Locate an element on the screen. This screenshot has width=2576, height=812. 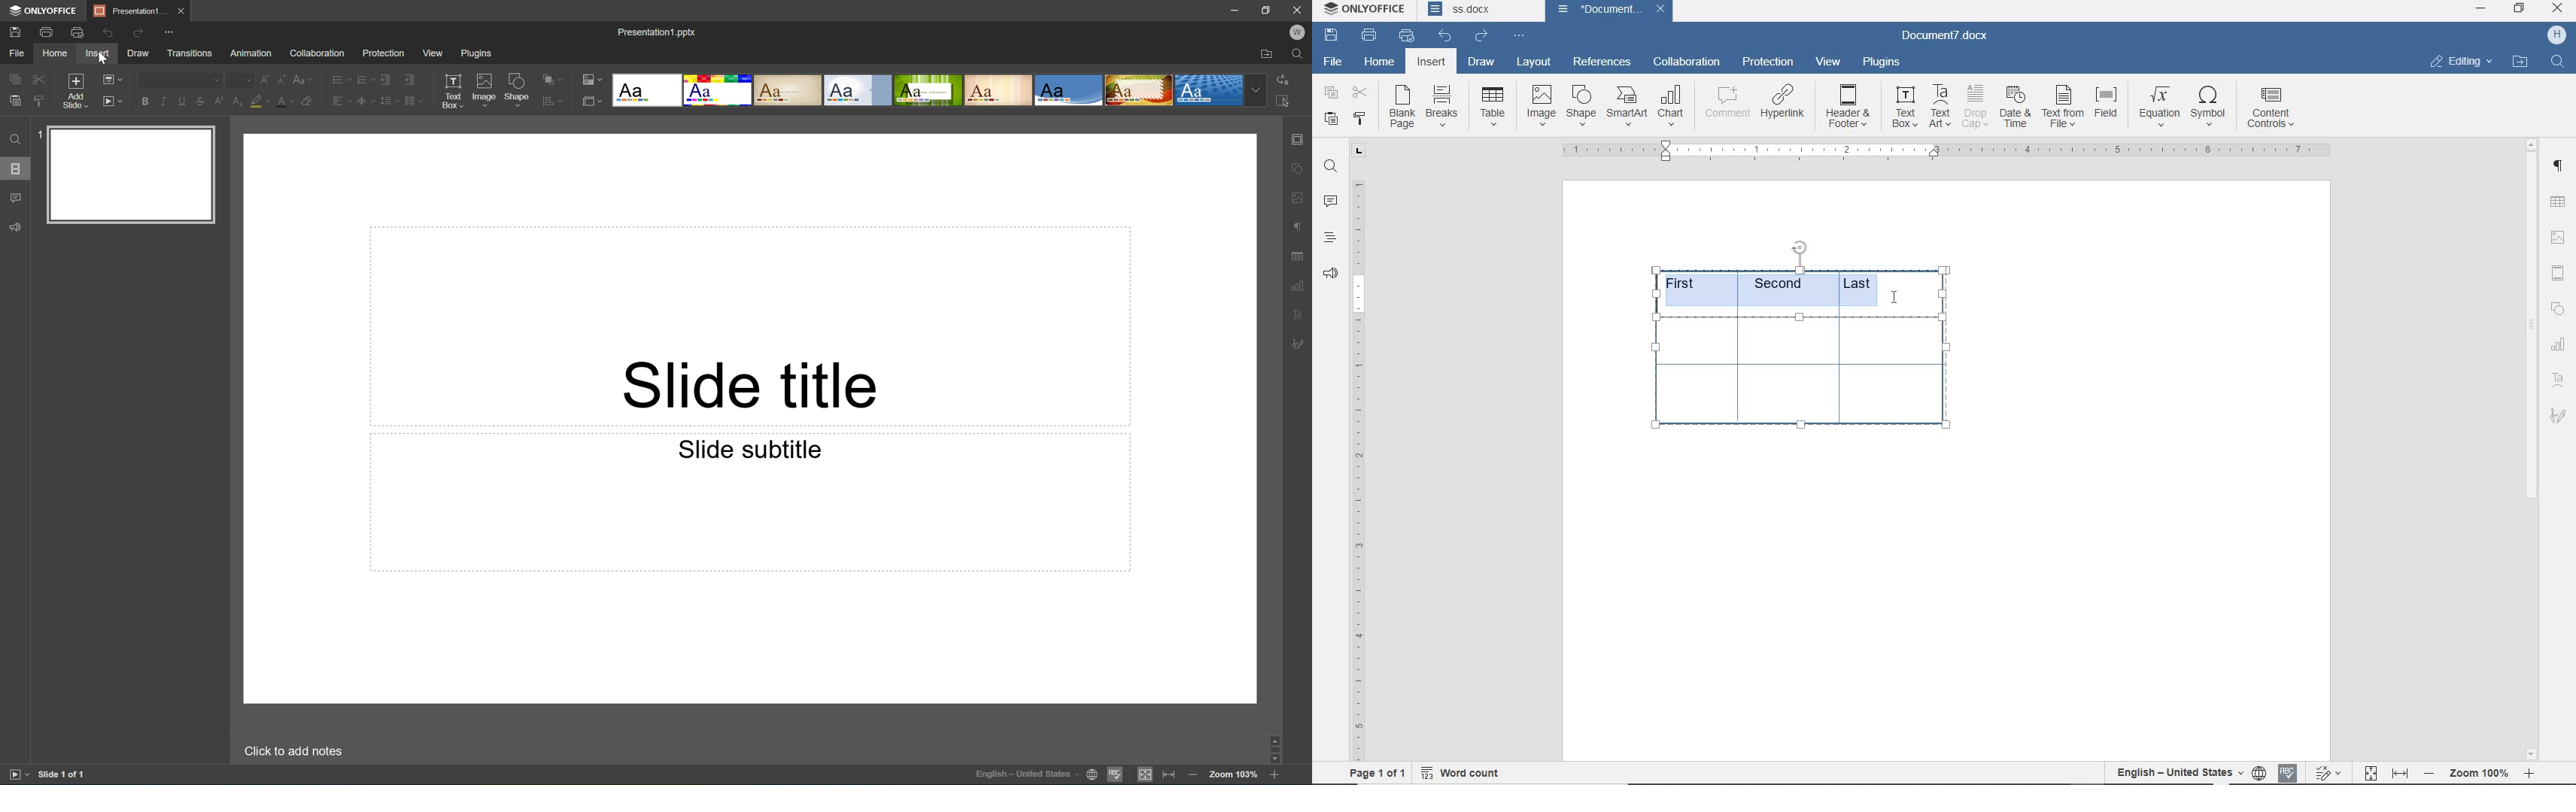
drop cap is located at coordinates (1975, 107).